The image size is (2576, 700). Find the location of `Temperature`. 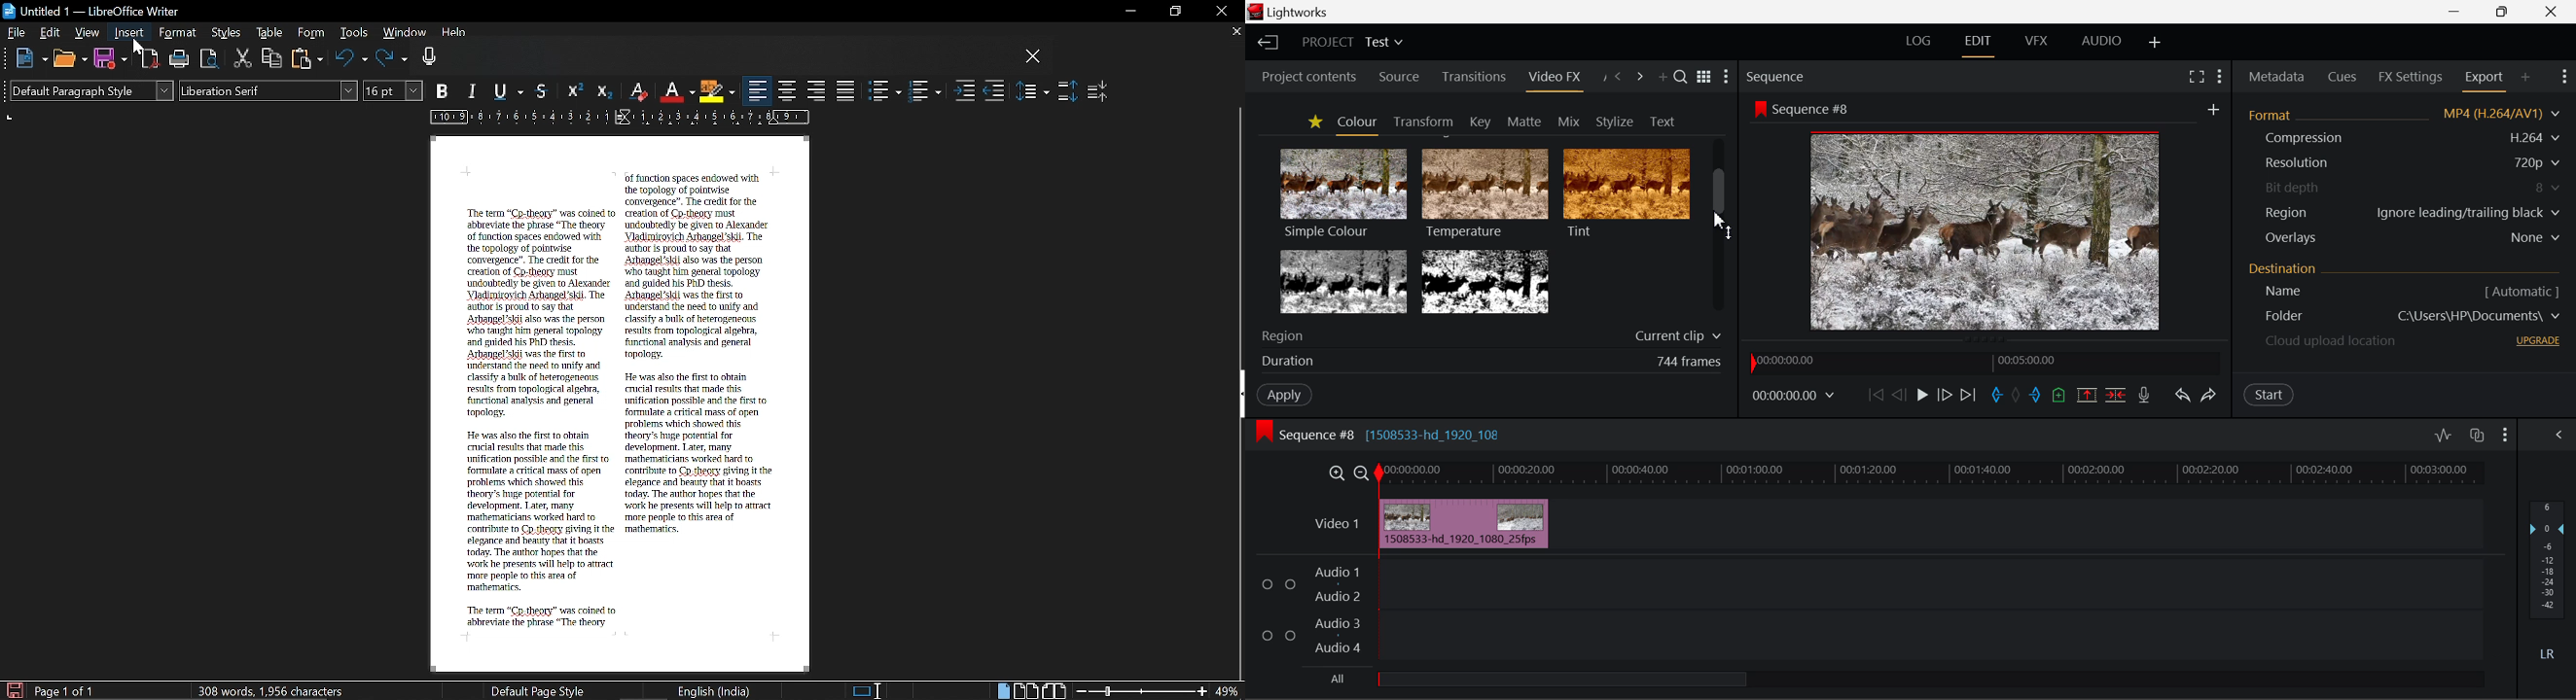

Temperature is located at coordinates (1484, 194).